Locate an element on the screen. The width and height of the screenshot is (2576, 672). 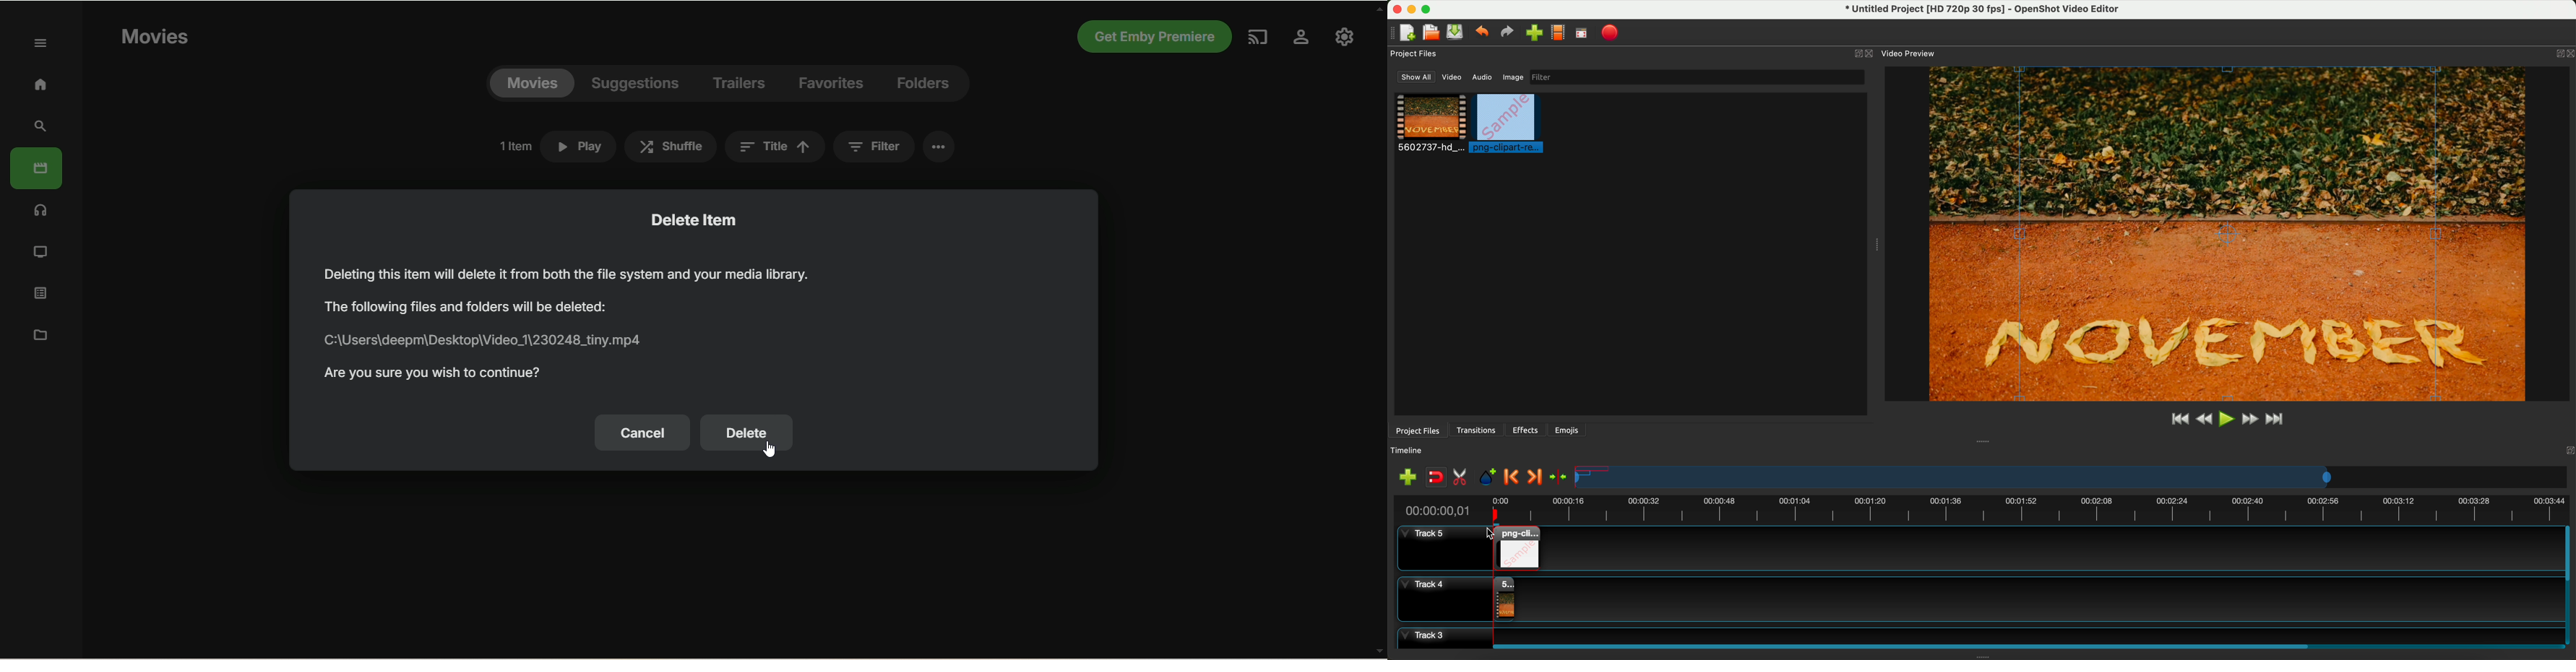
delete is located at coordinates (747, 433).